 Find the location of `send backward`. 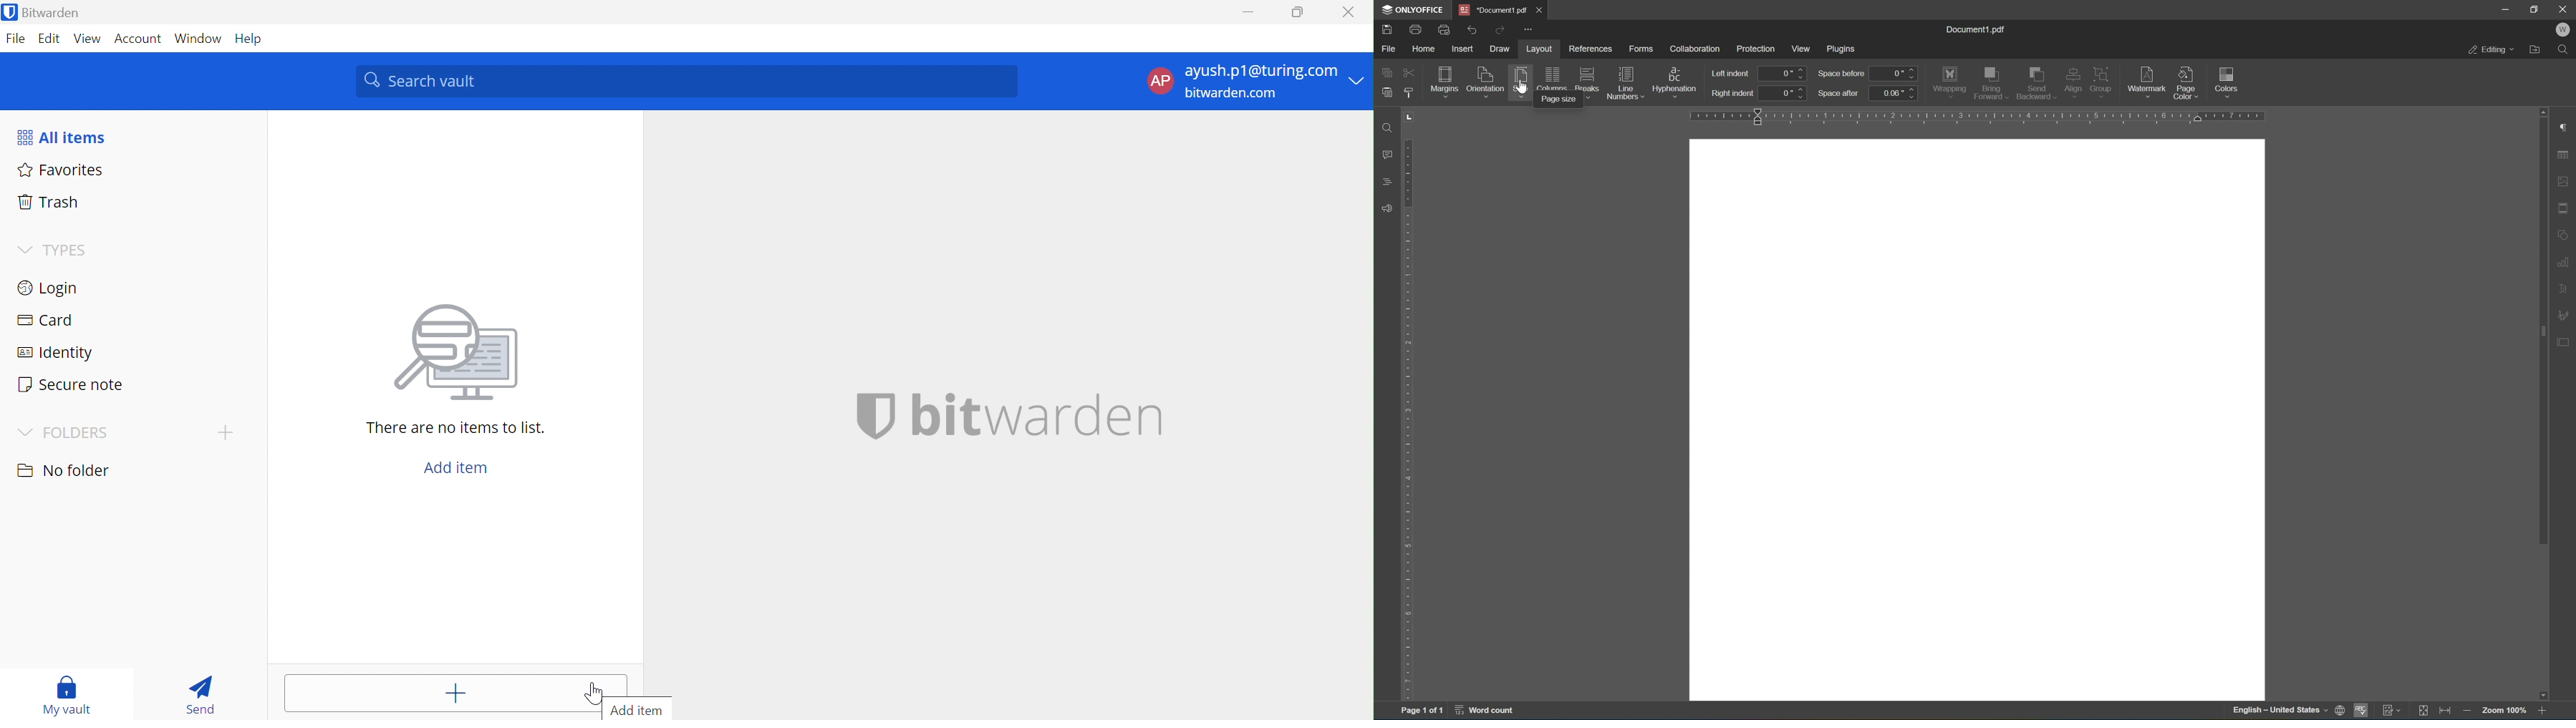

send backward is located at coordinates (2035, 83).